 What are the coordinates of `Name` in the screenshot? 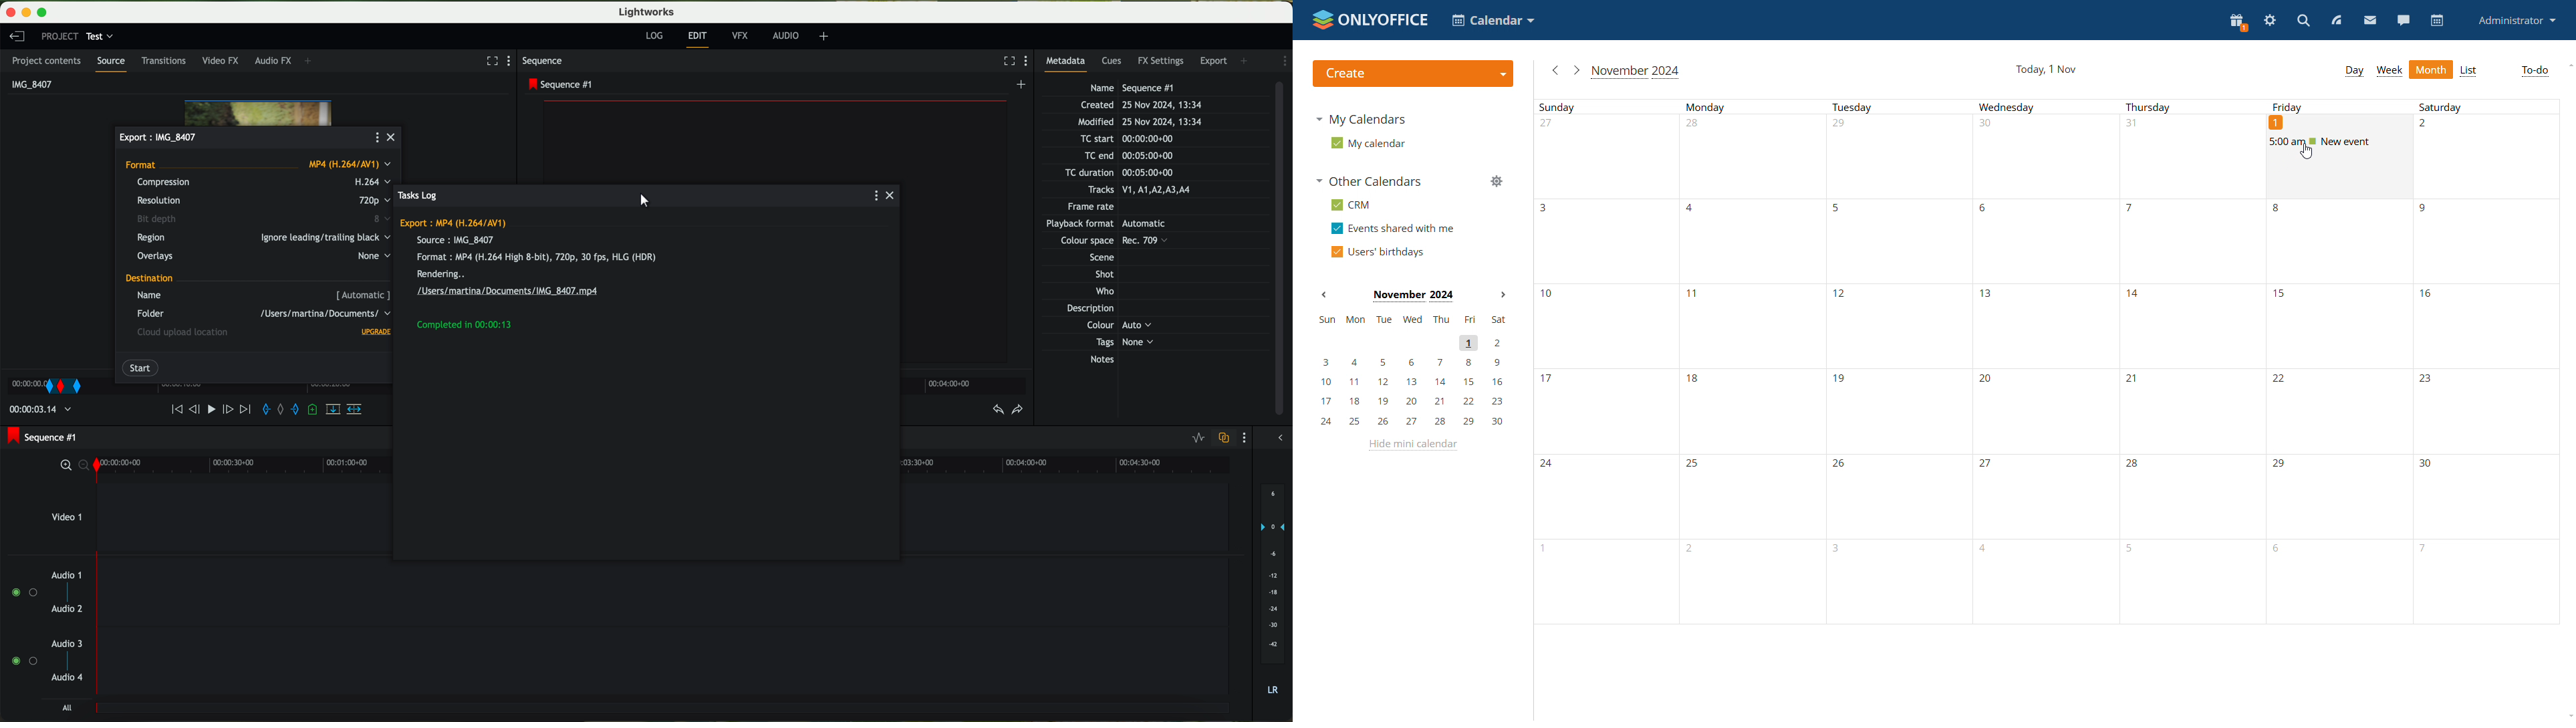 It's located at (1135, 87).